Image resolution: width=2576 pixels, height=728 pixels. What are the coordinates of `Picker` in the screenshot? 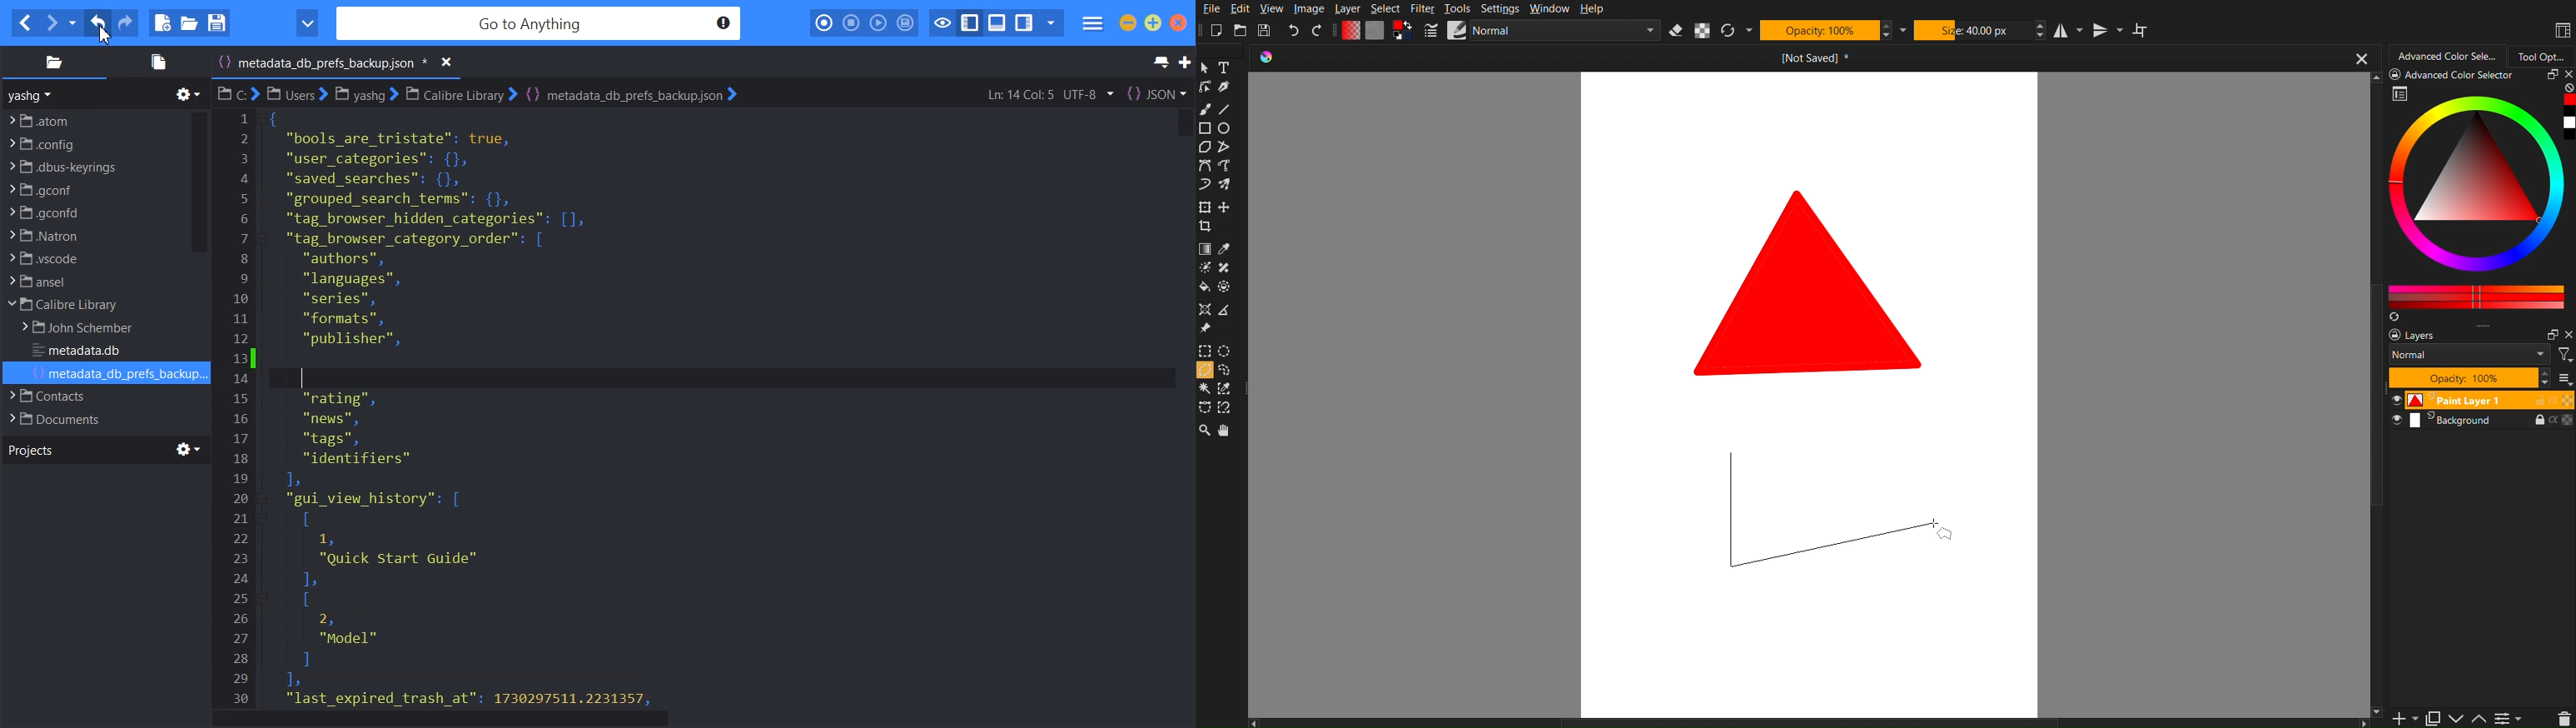 It's located at (1204, 167).